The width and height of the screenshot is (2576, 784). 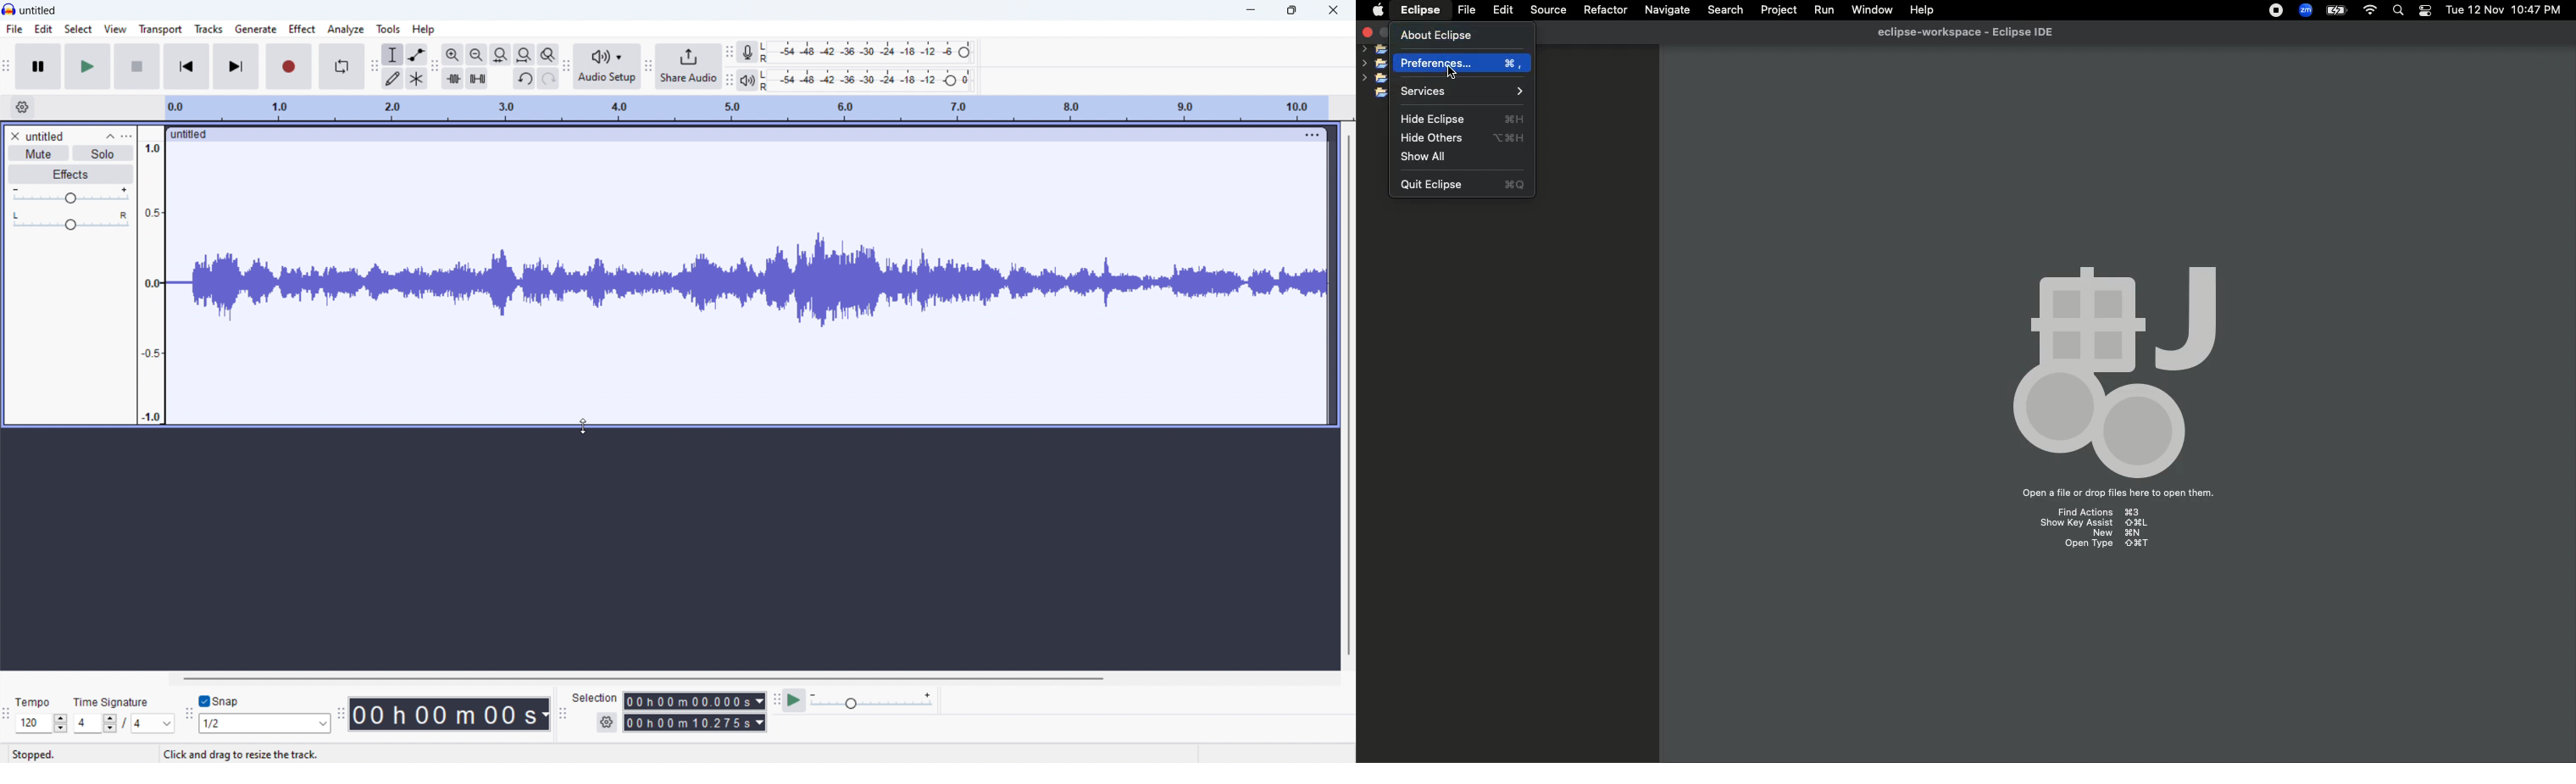 What do you see at coordinates (749, 52) in the screenshot?
I see `recording meter` at bounding box center [749, 52].